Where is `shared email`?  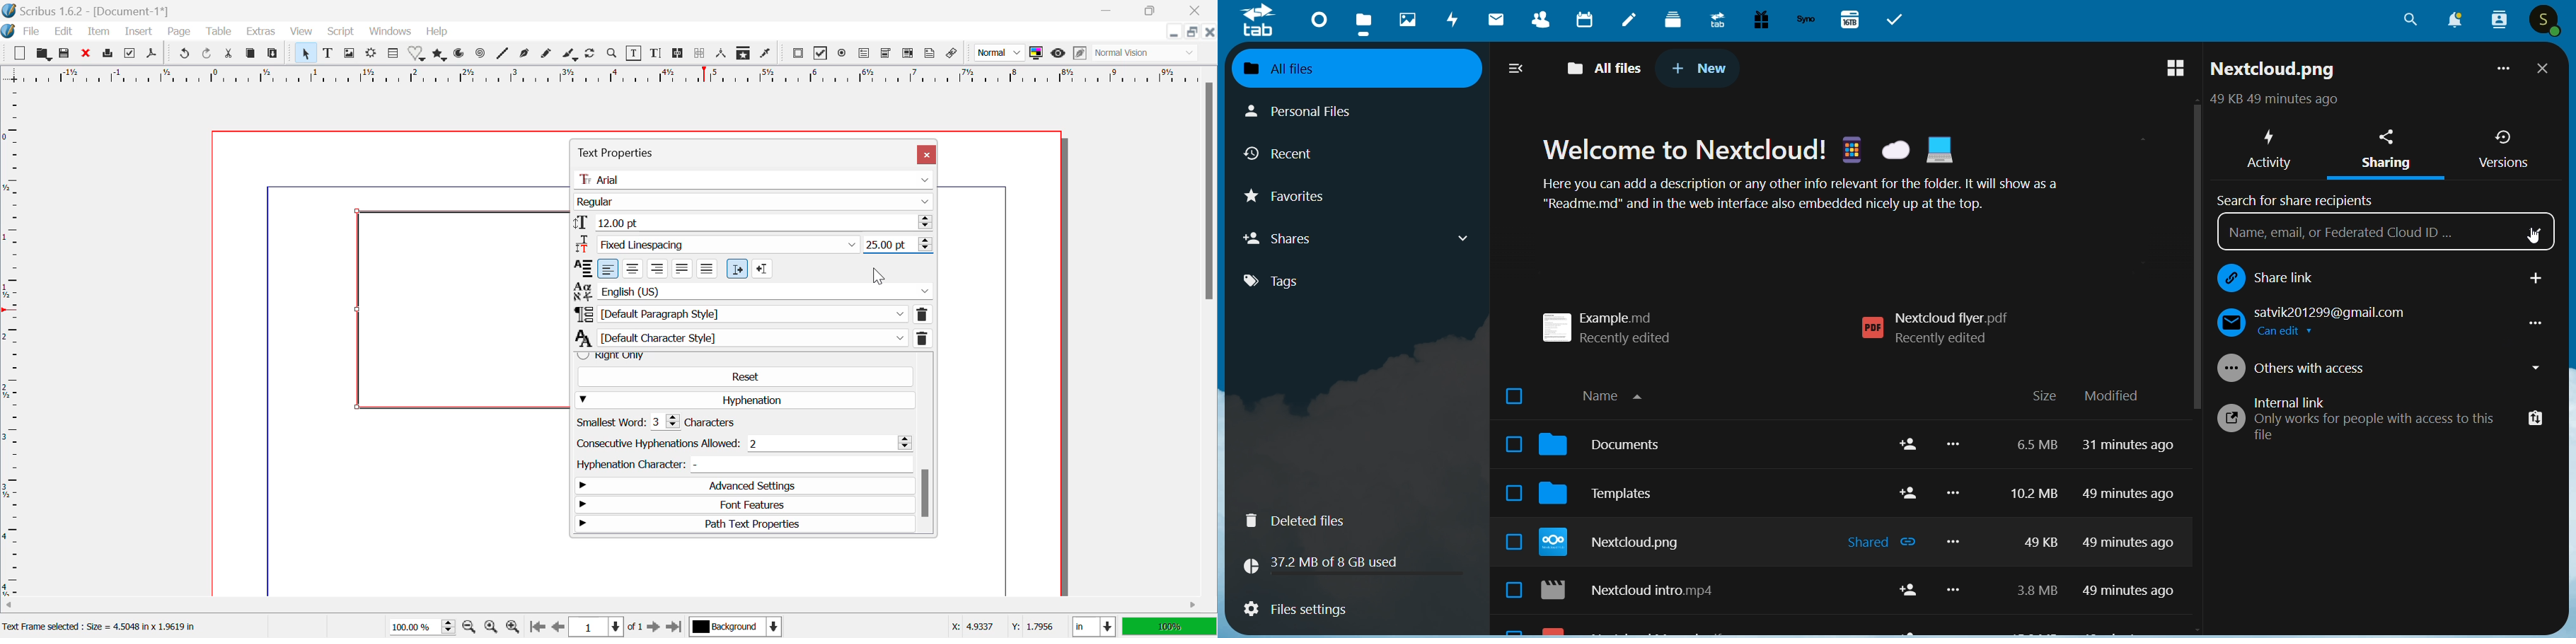
shared email is located at coordinates (2376, 323).